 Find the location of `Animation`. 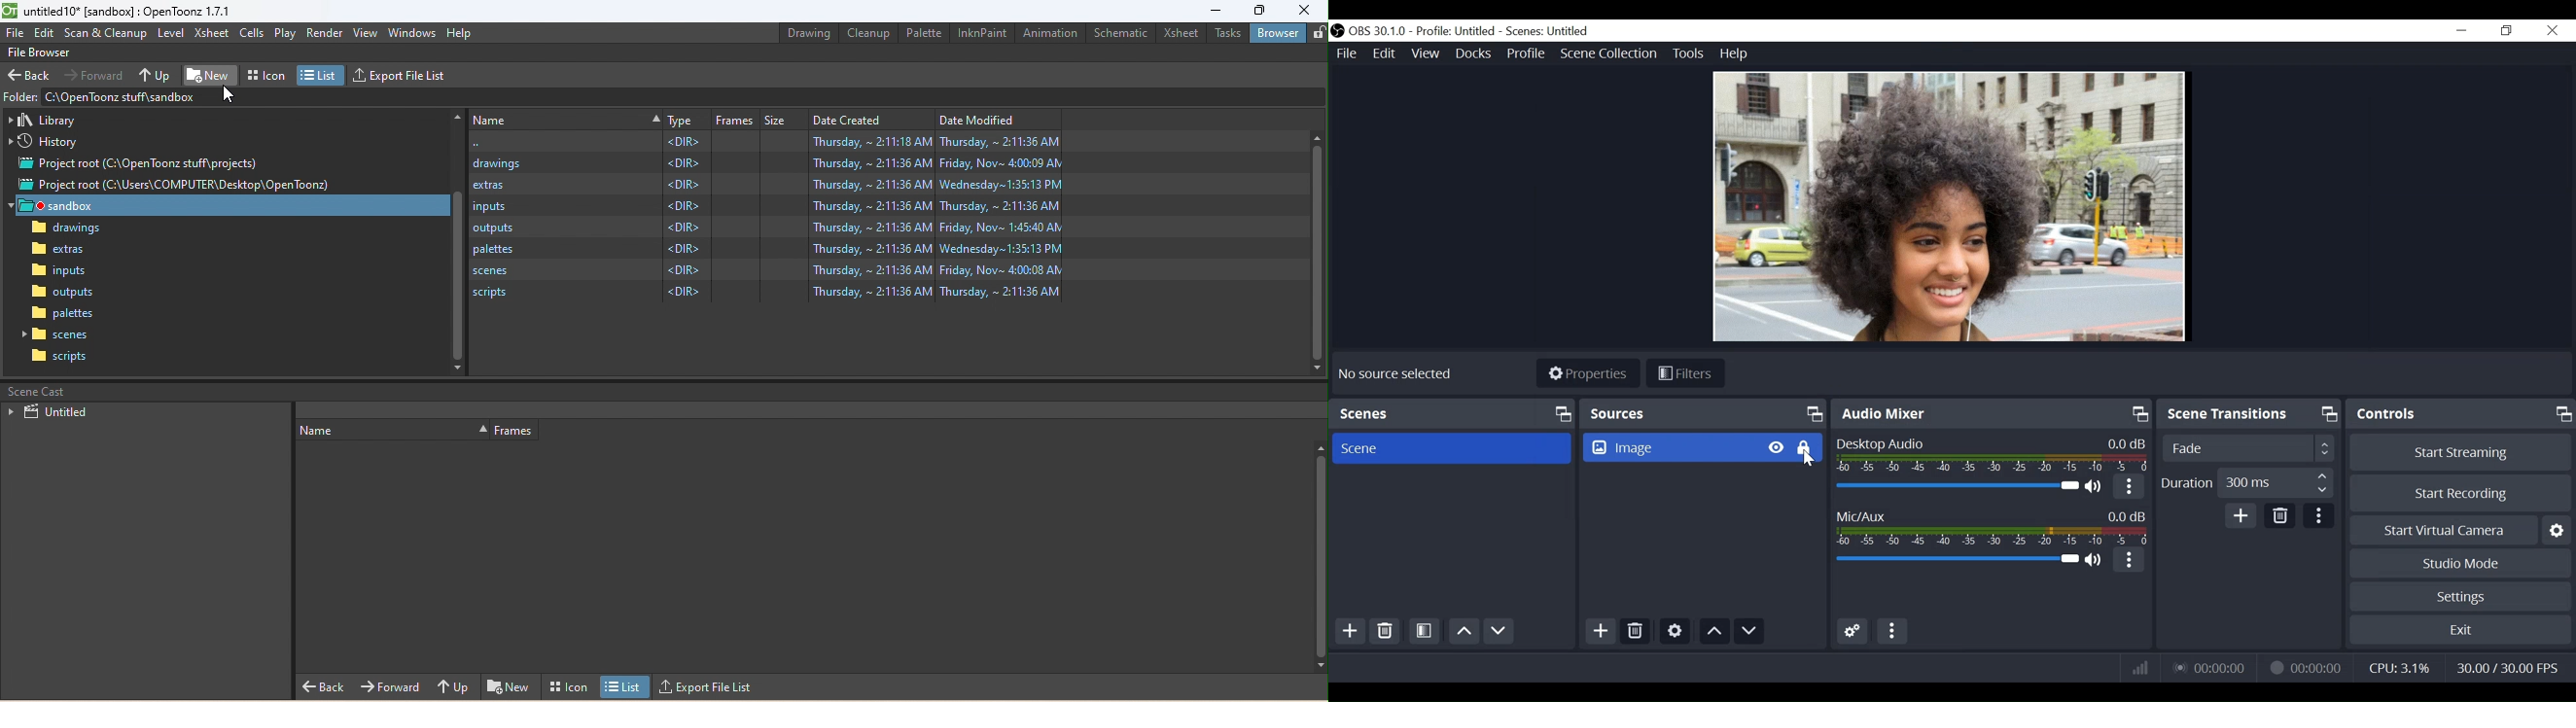

Animation is located at coordinates (1053, 33).